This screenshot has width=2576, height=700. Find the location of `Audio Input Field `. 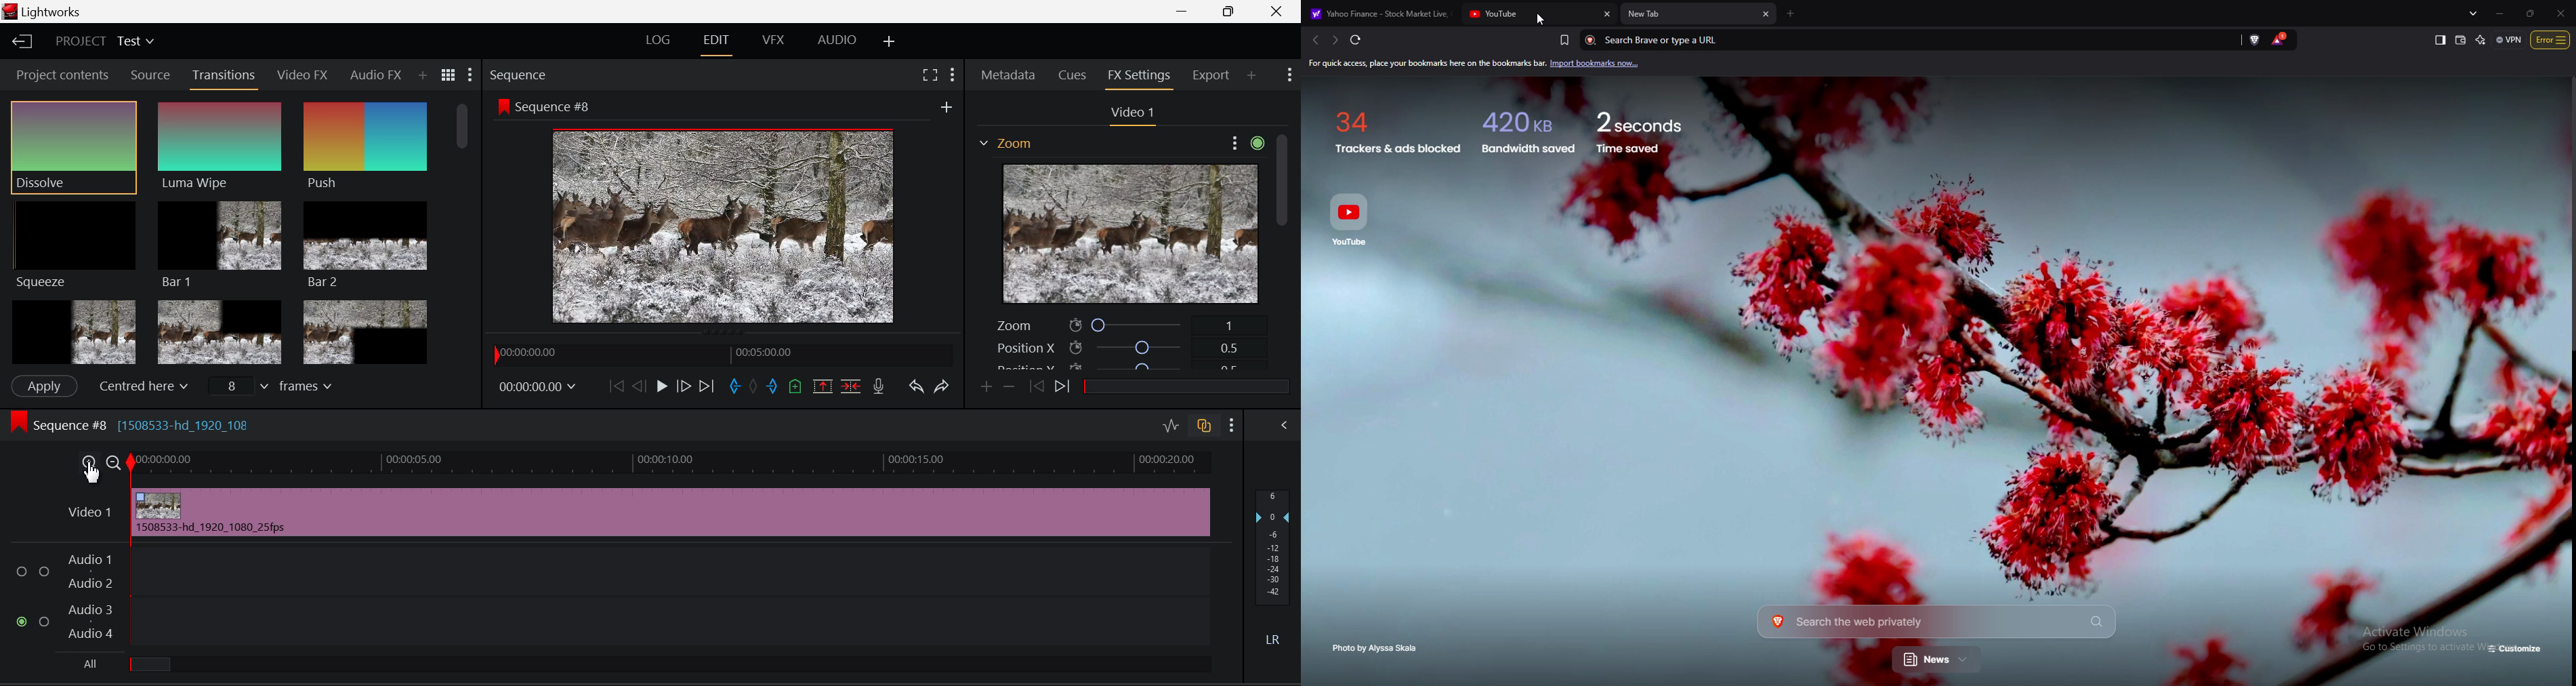

Audio Input Field  is located at coordinates (669, 620).